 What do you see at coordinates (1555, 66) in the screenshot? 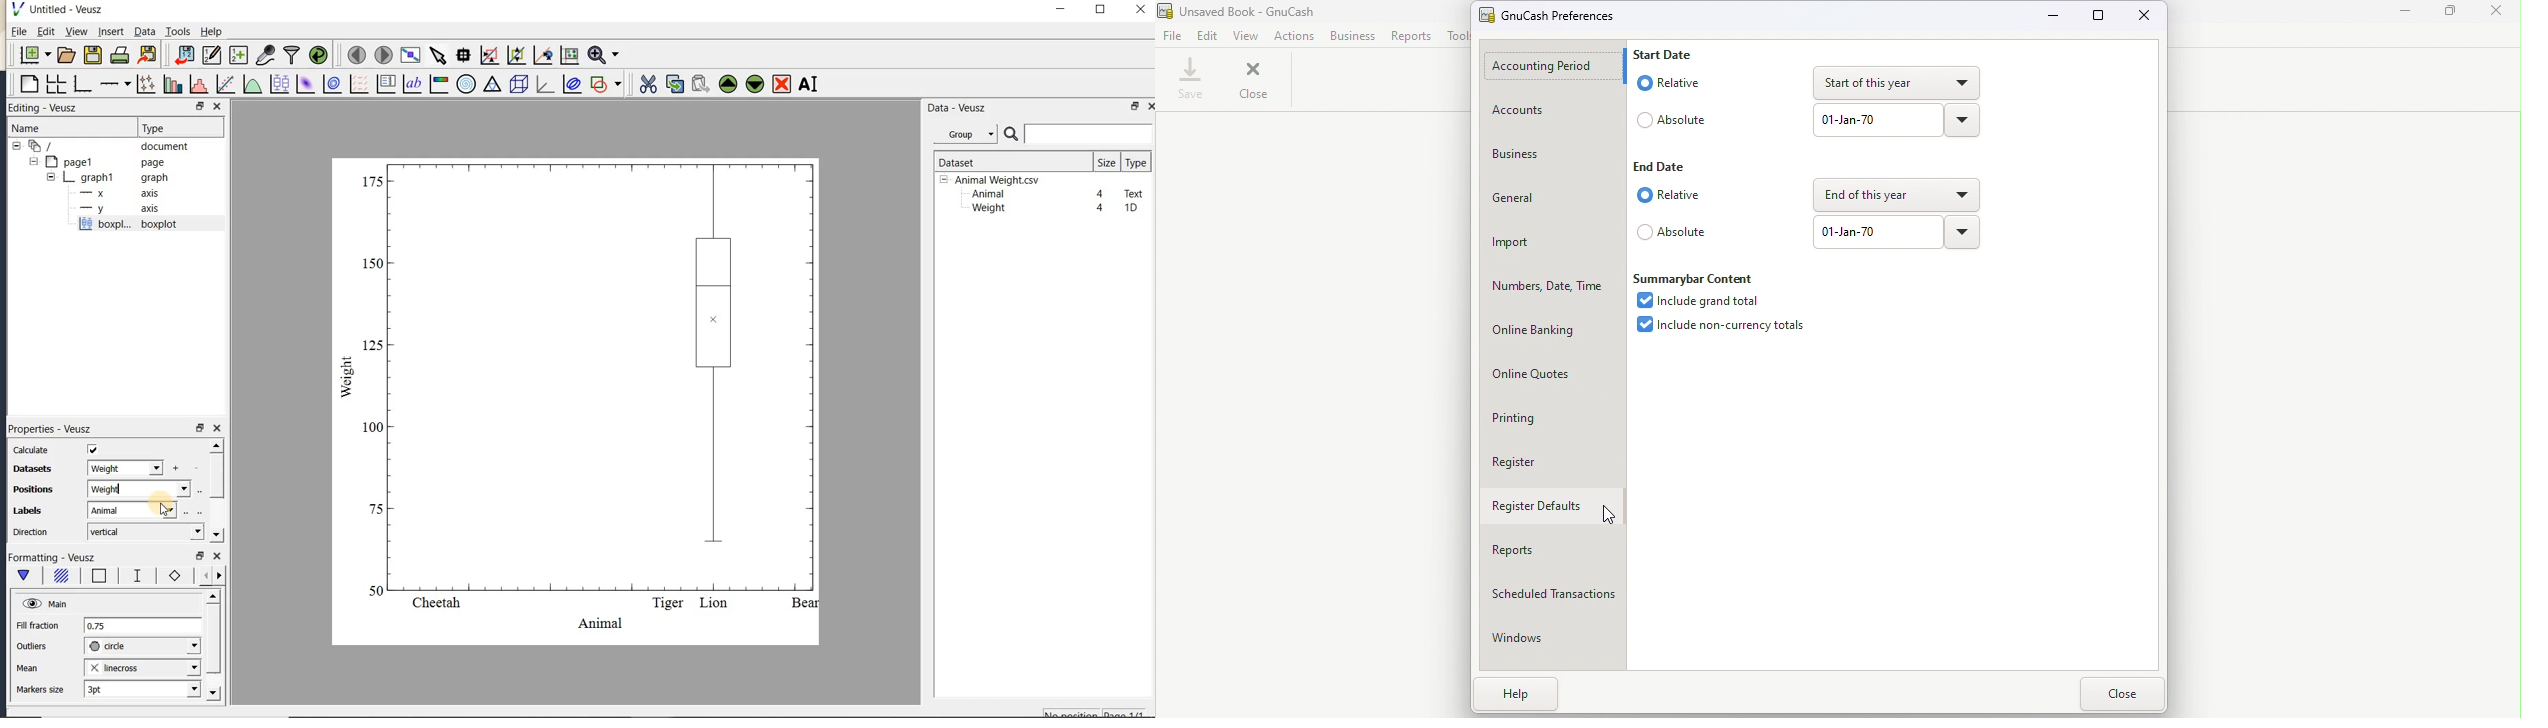
I see `Accounting period` at bounding box center [1555, 66].